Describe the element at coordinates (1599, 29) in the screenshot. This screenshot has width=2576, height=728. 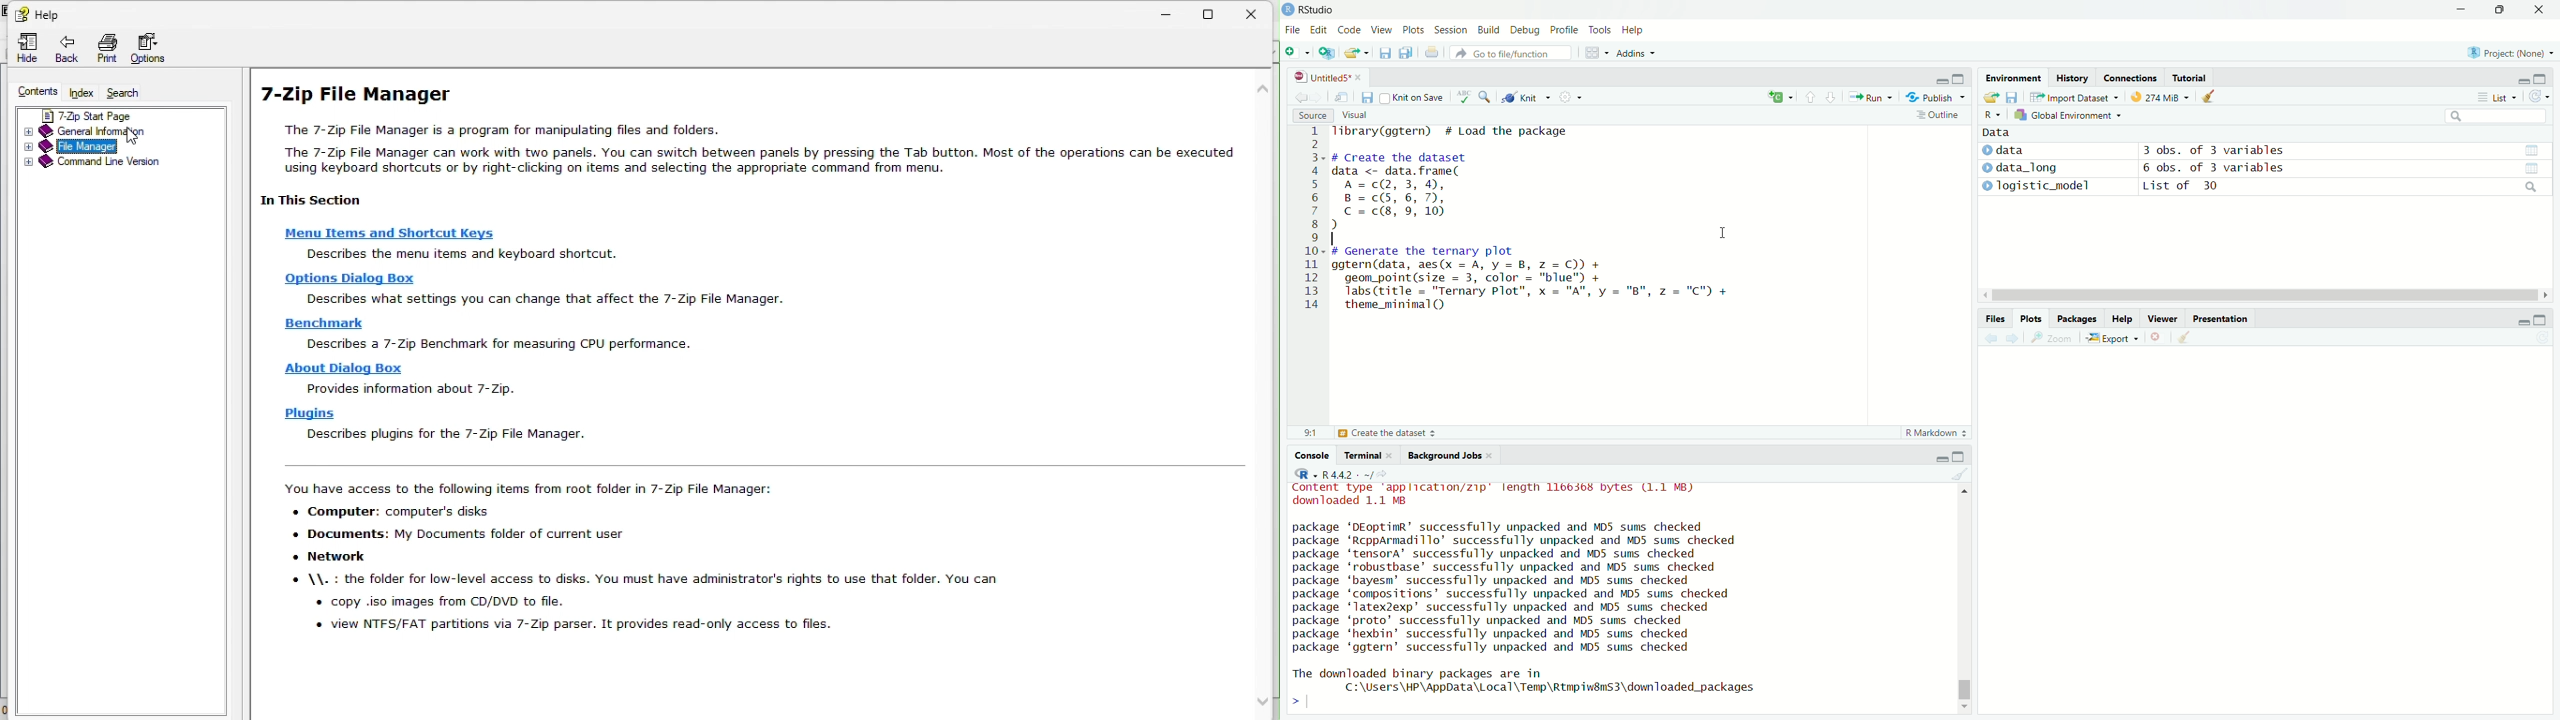
I see `Tools` at that location.